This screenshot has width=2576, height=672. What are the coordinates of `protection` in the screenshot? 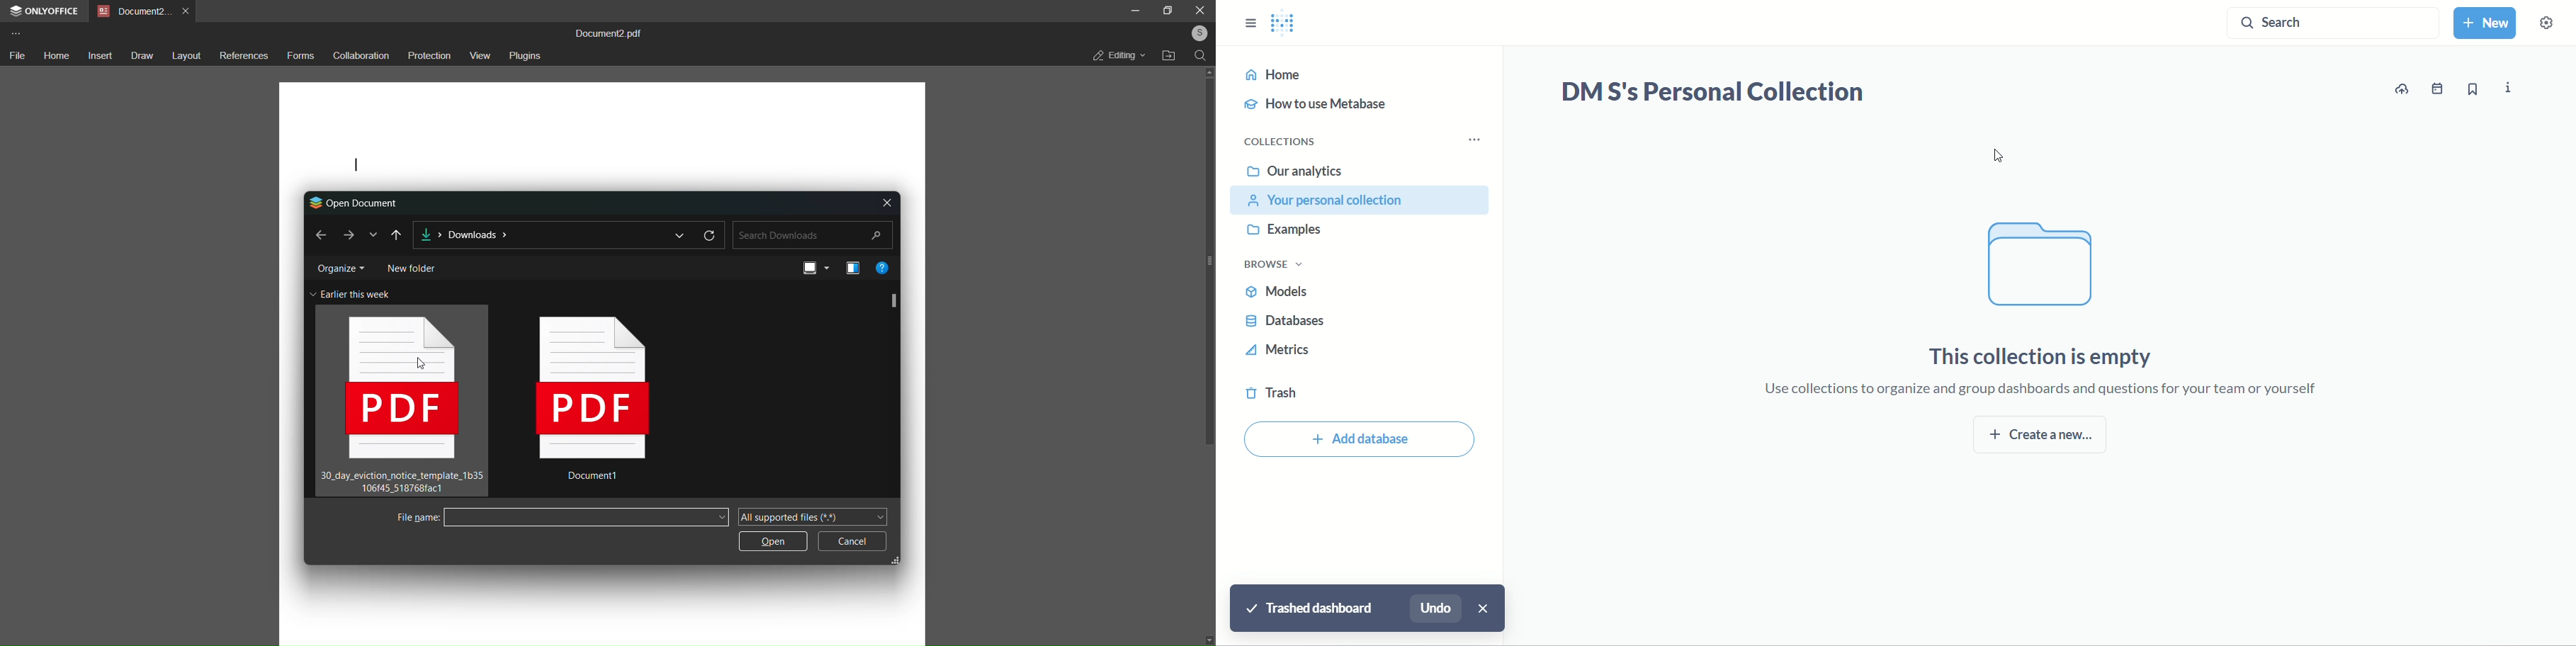 It's located at (428, 56).